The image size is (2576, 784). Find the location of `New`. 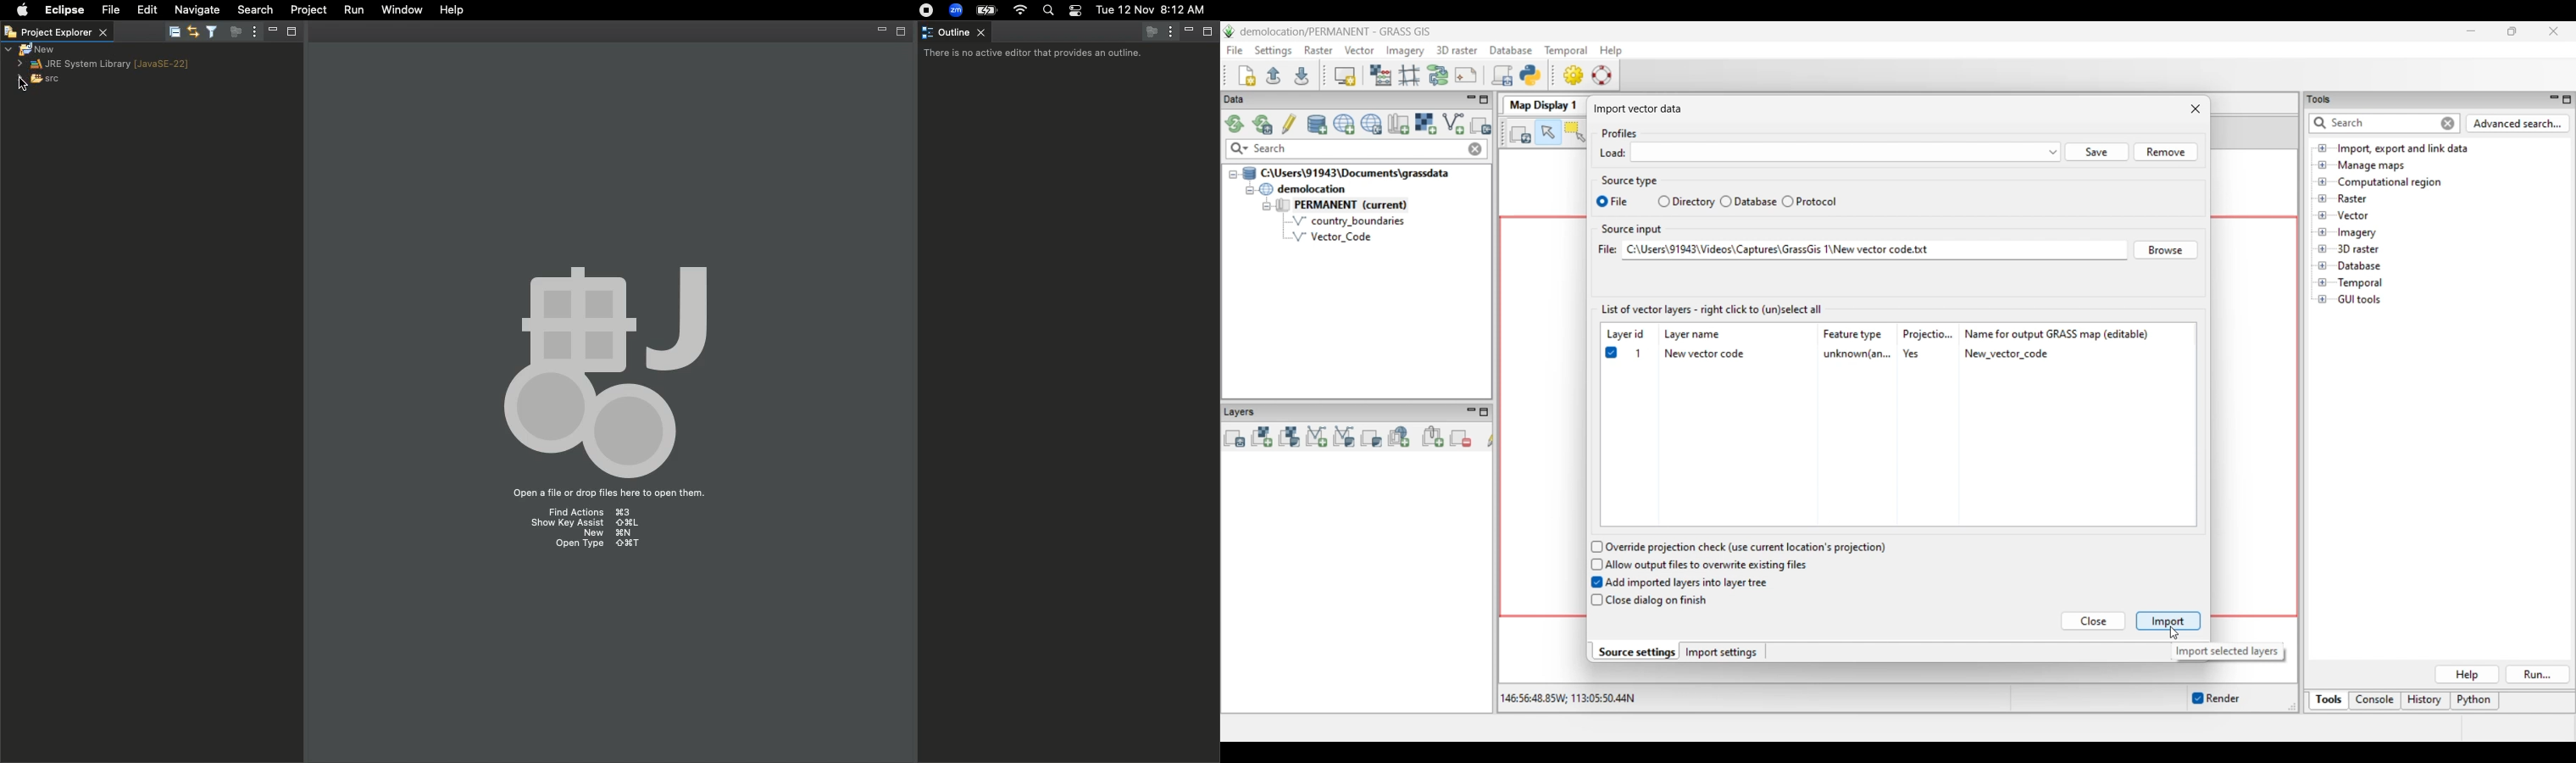

New is located at coordinates (28, 49).